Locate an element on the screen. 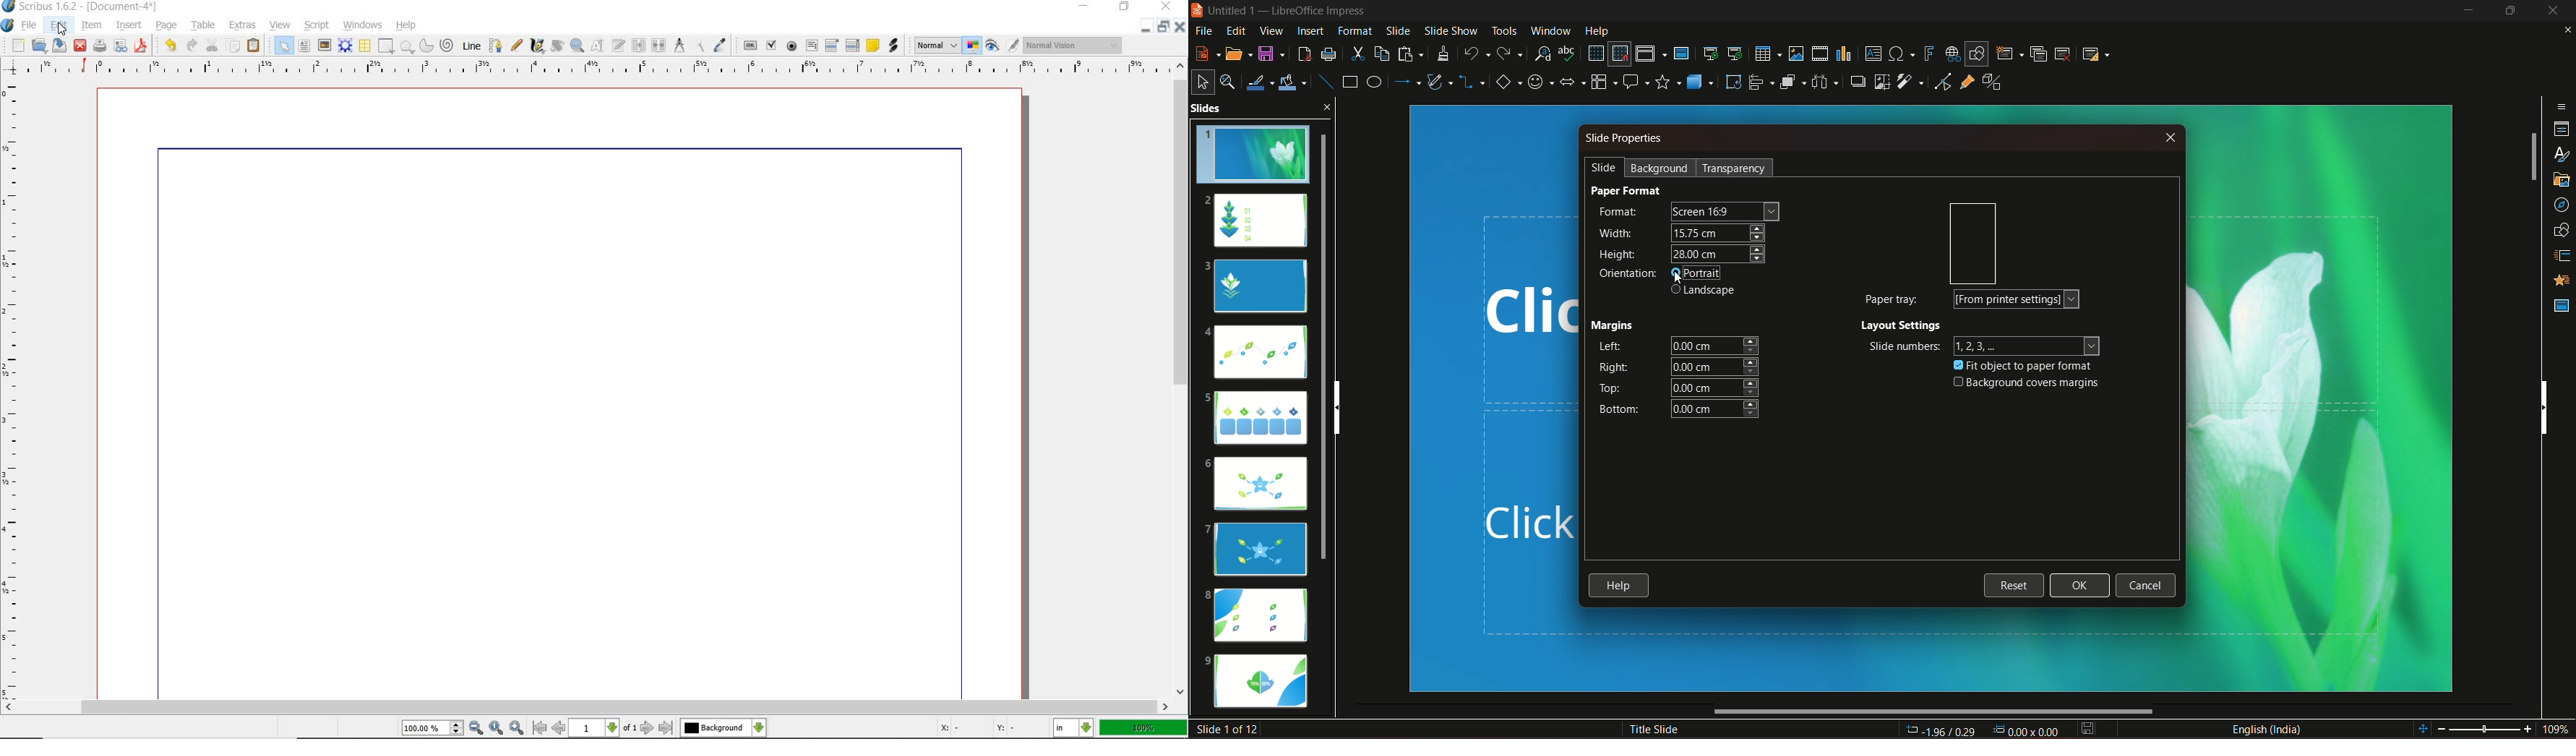 The image size is (2576, 756). zoom is located at coordinates (2493, 727).